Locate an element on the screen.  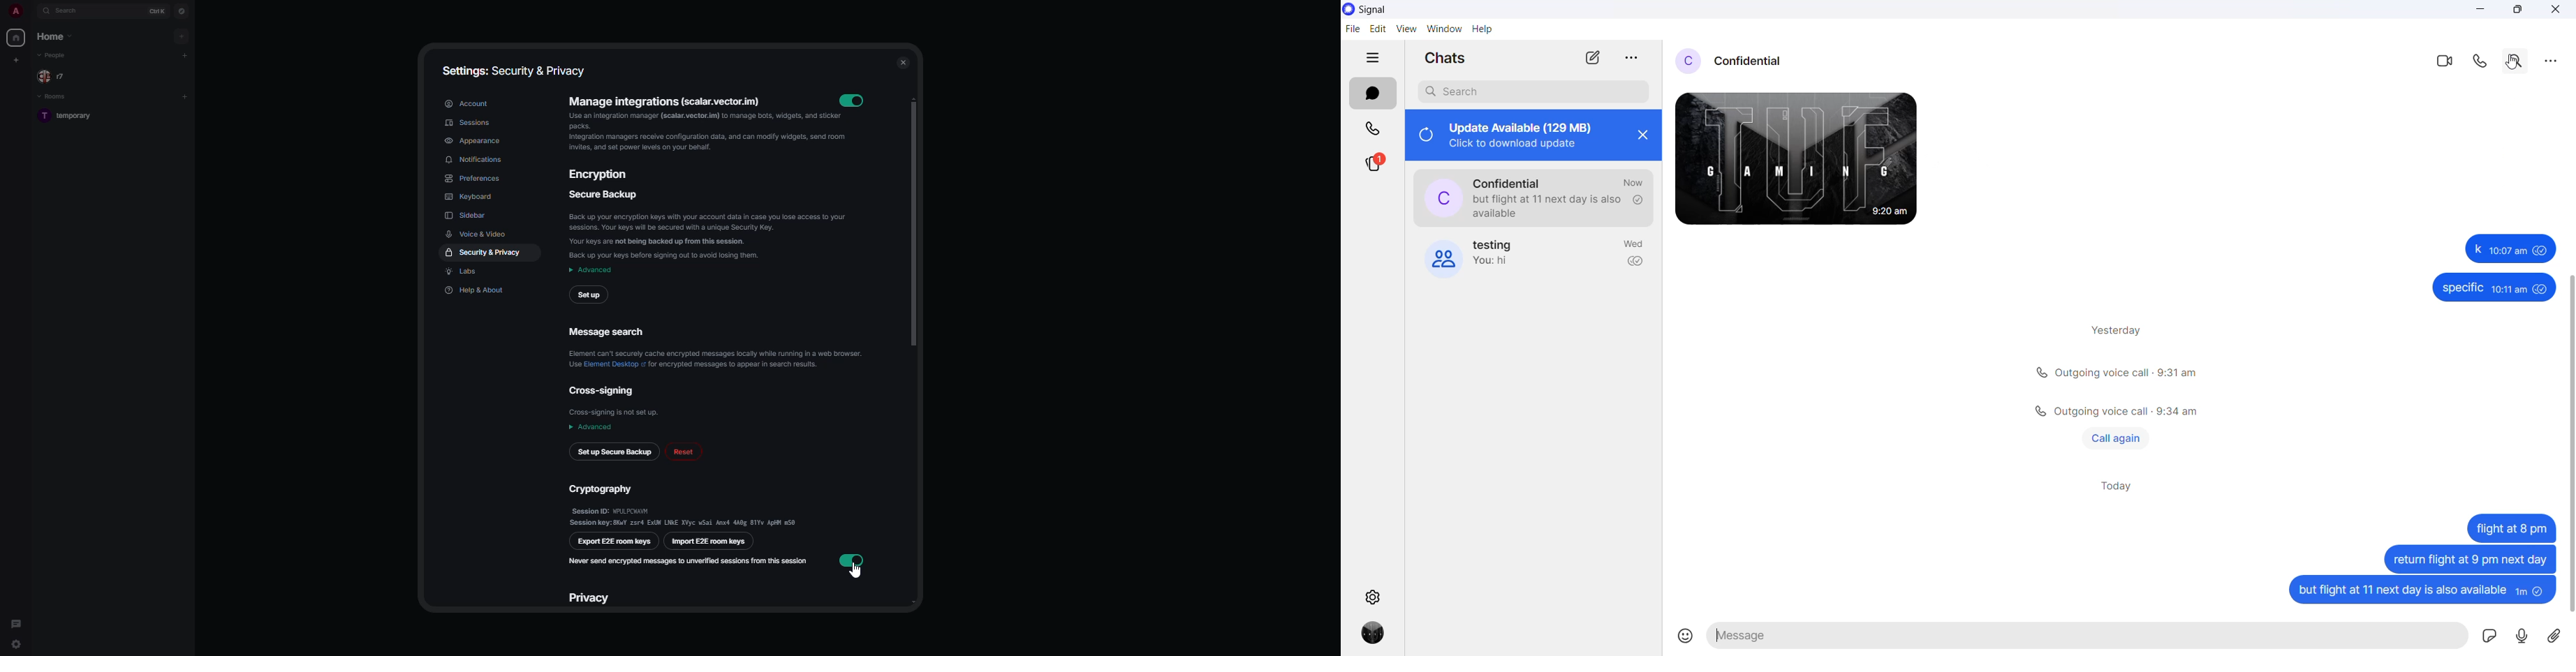
add is located at coordinates (186, 56).